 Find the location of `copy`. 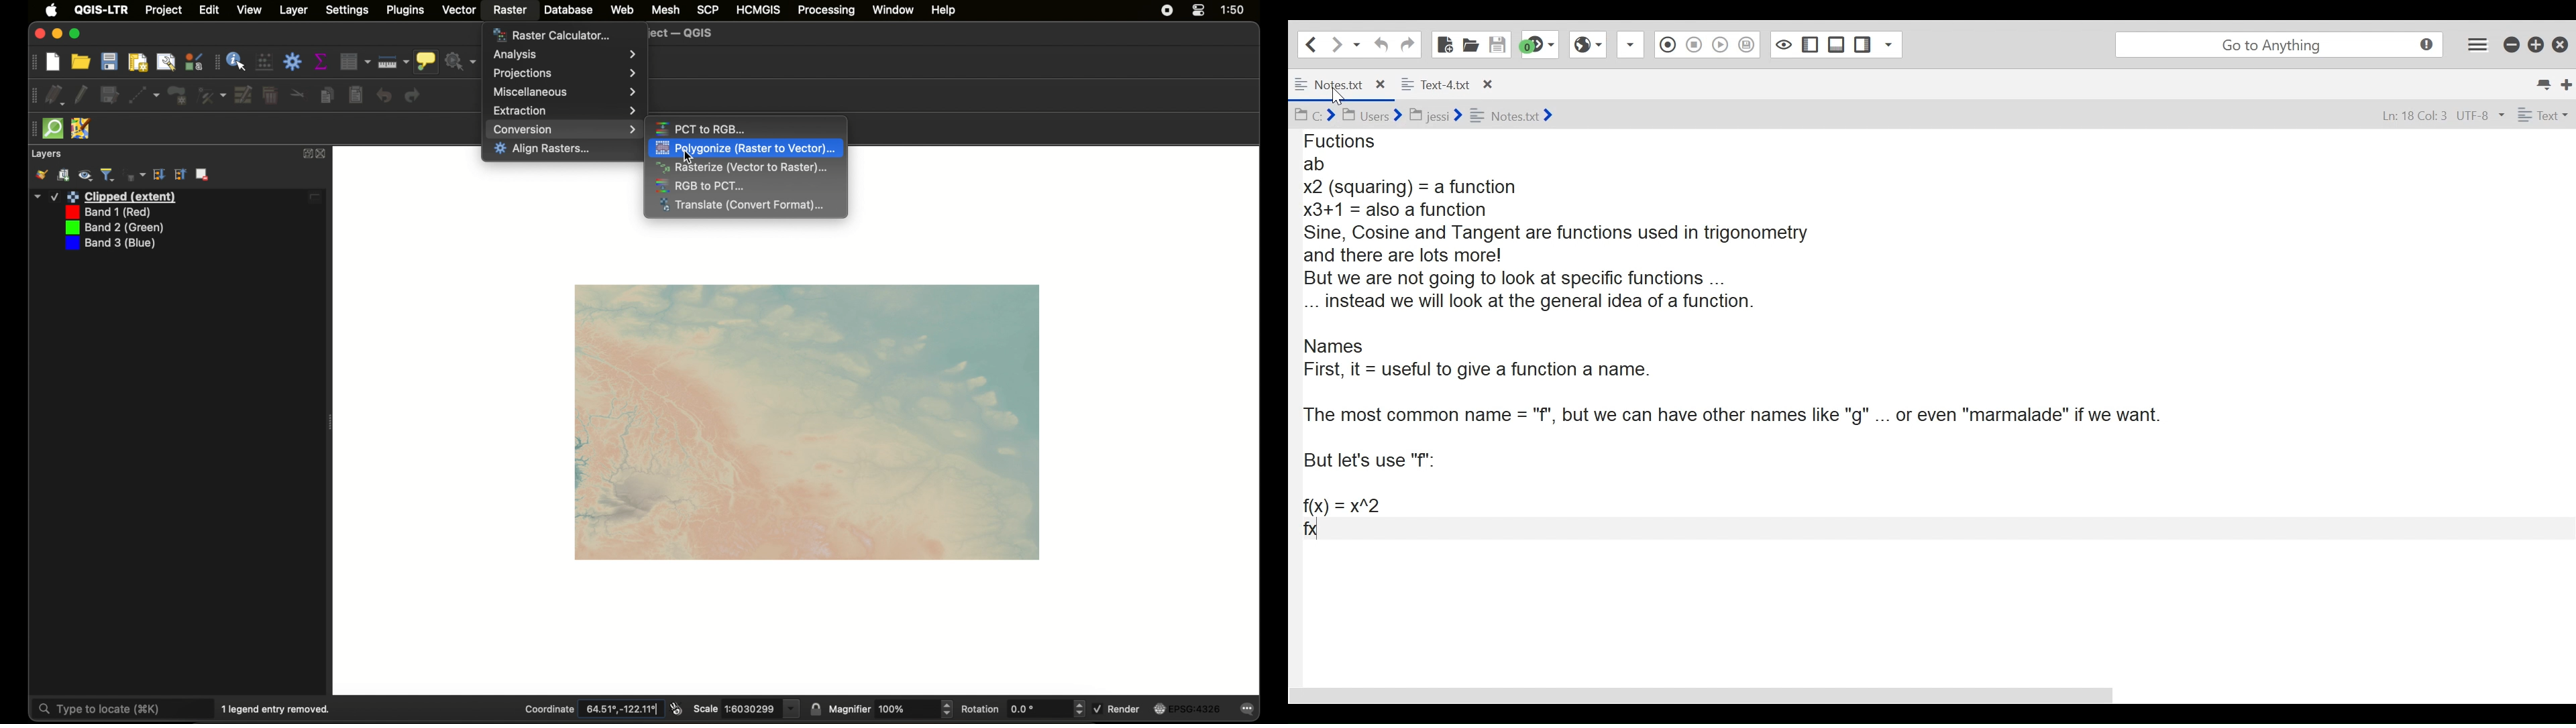

copy is located at coordinates (327, 95).